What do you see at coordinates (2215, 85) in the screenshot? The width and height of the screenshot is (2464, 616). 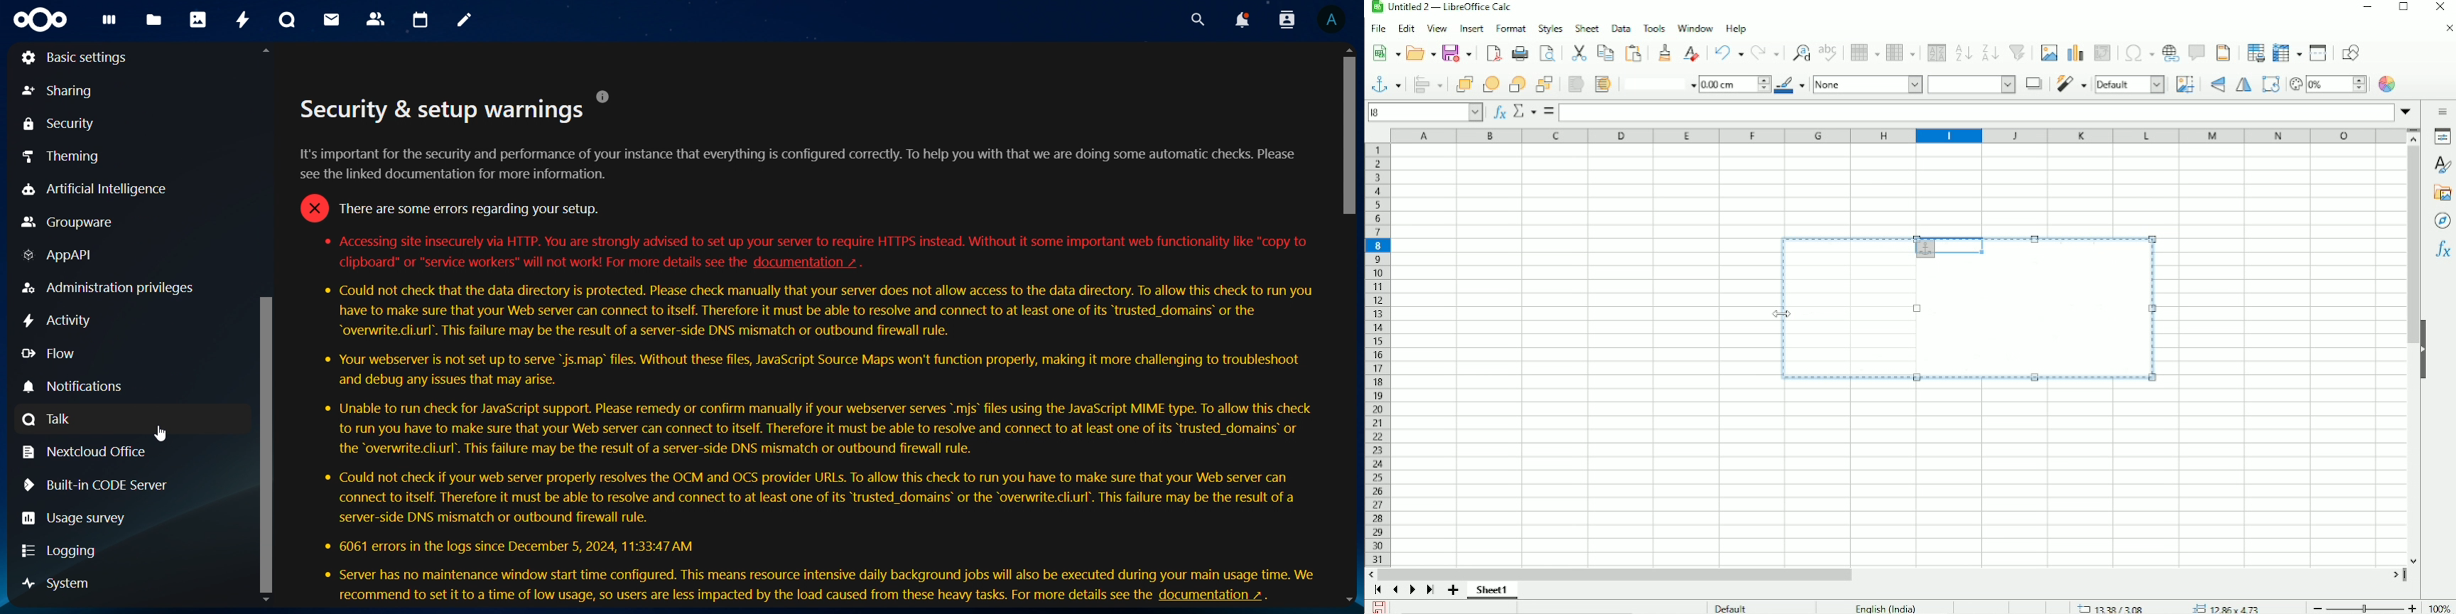 I see `Flip vertically` at bounding box center [2215, 85].